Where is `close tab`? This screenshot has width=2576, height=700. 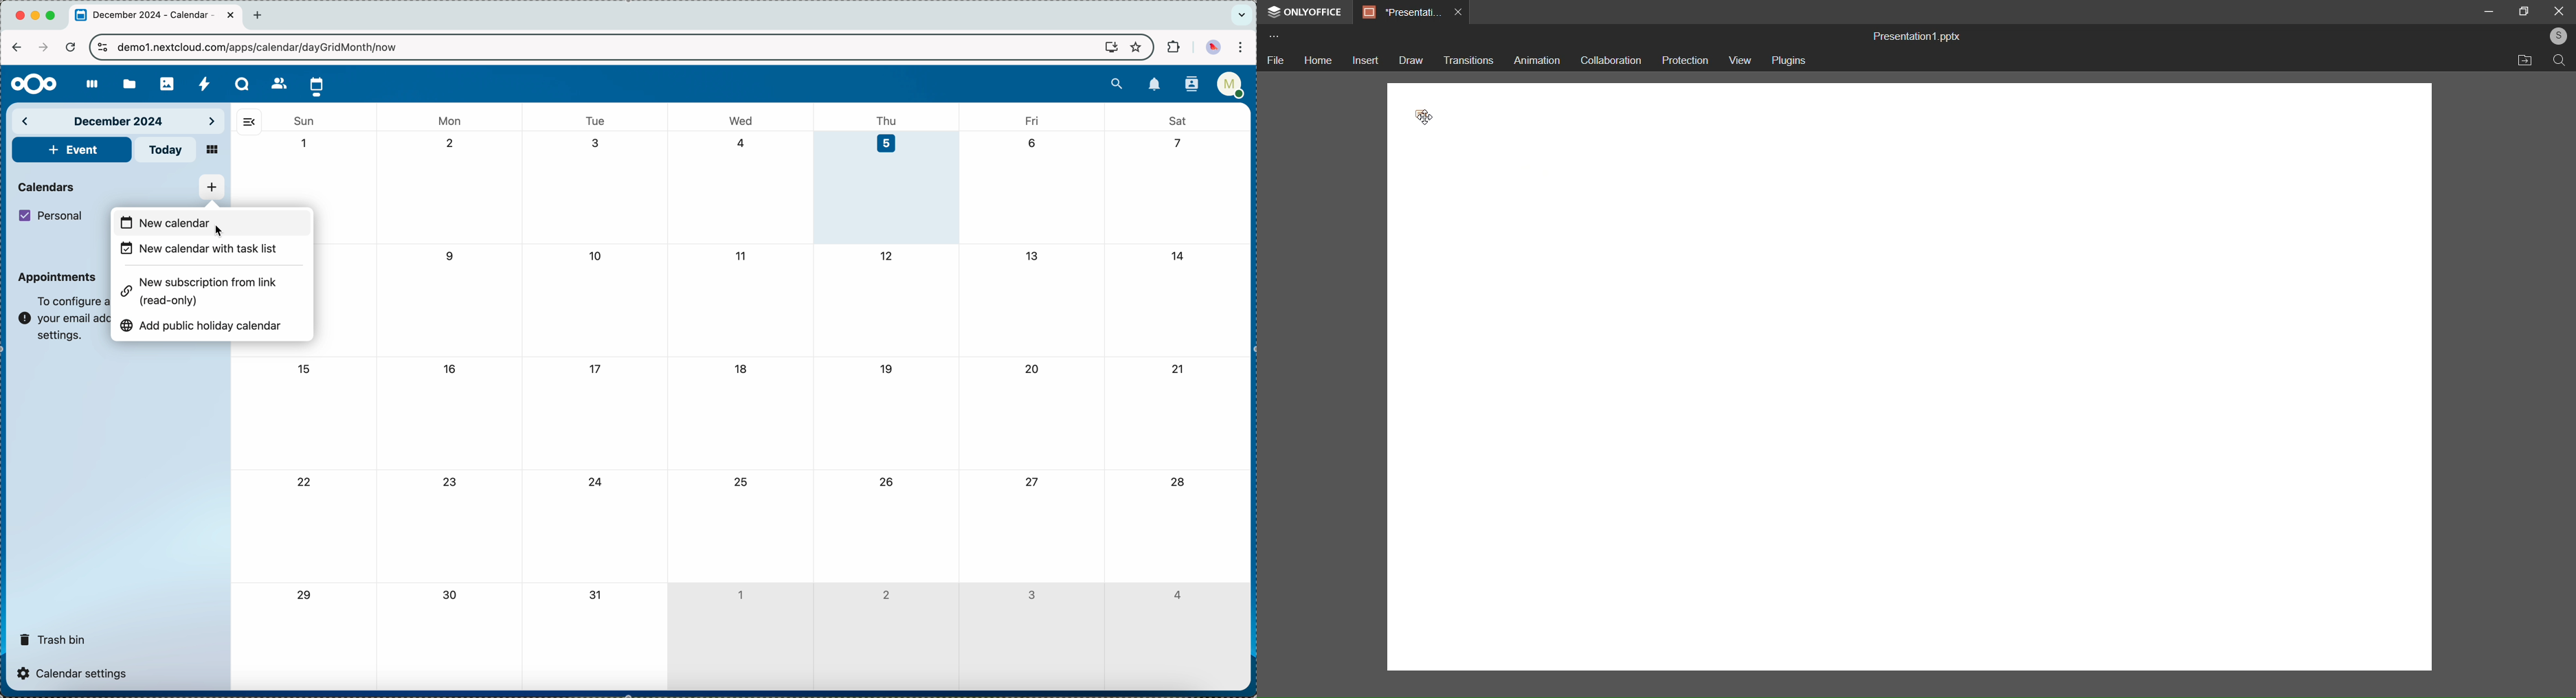
close tab is located at coordinates (1457, 14).